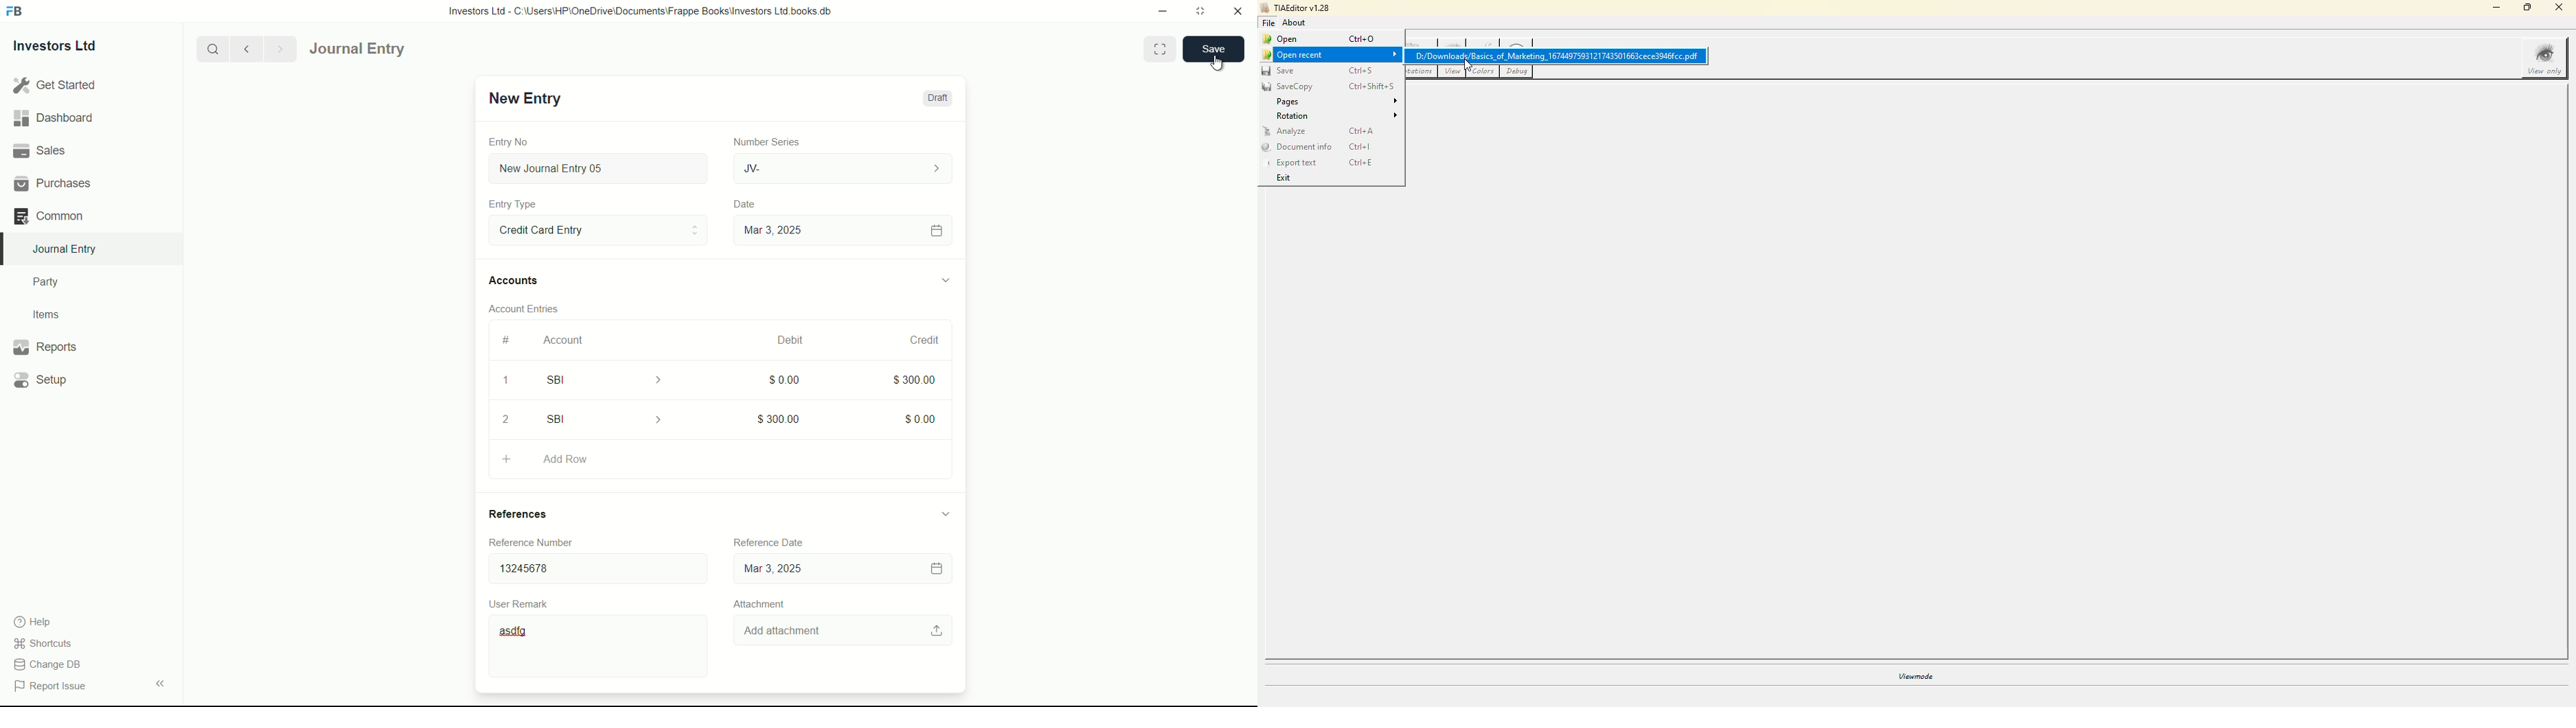 The width and height of the screenshot is (2576, 728). What do you see at coordinates (540, 542) in the screenshot?
I see `Reference Number` at bounding box center [540, 542].